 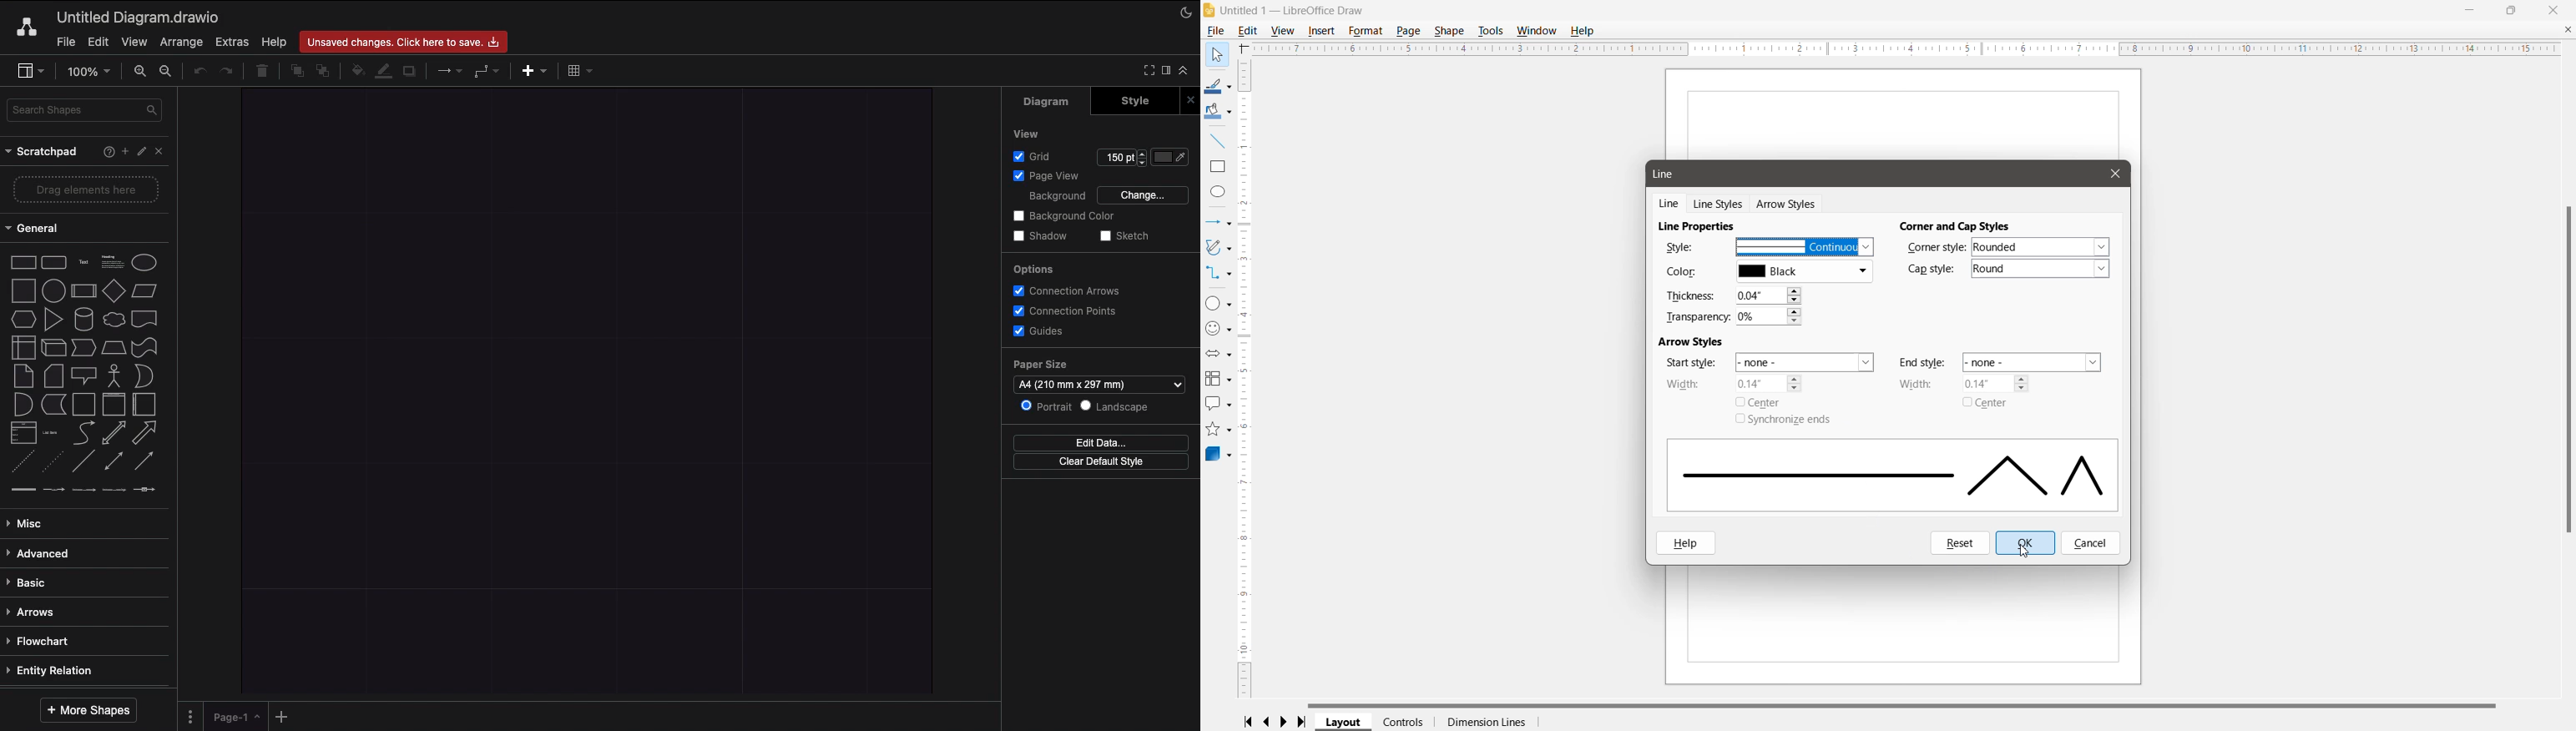 I want to click on Full screen, so click(x=1148, y=69).